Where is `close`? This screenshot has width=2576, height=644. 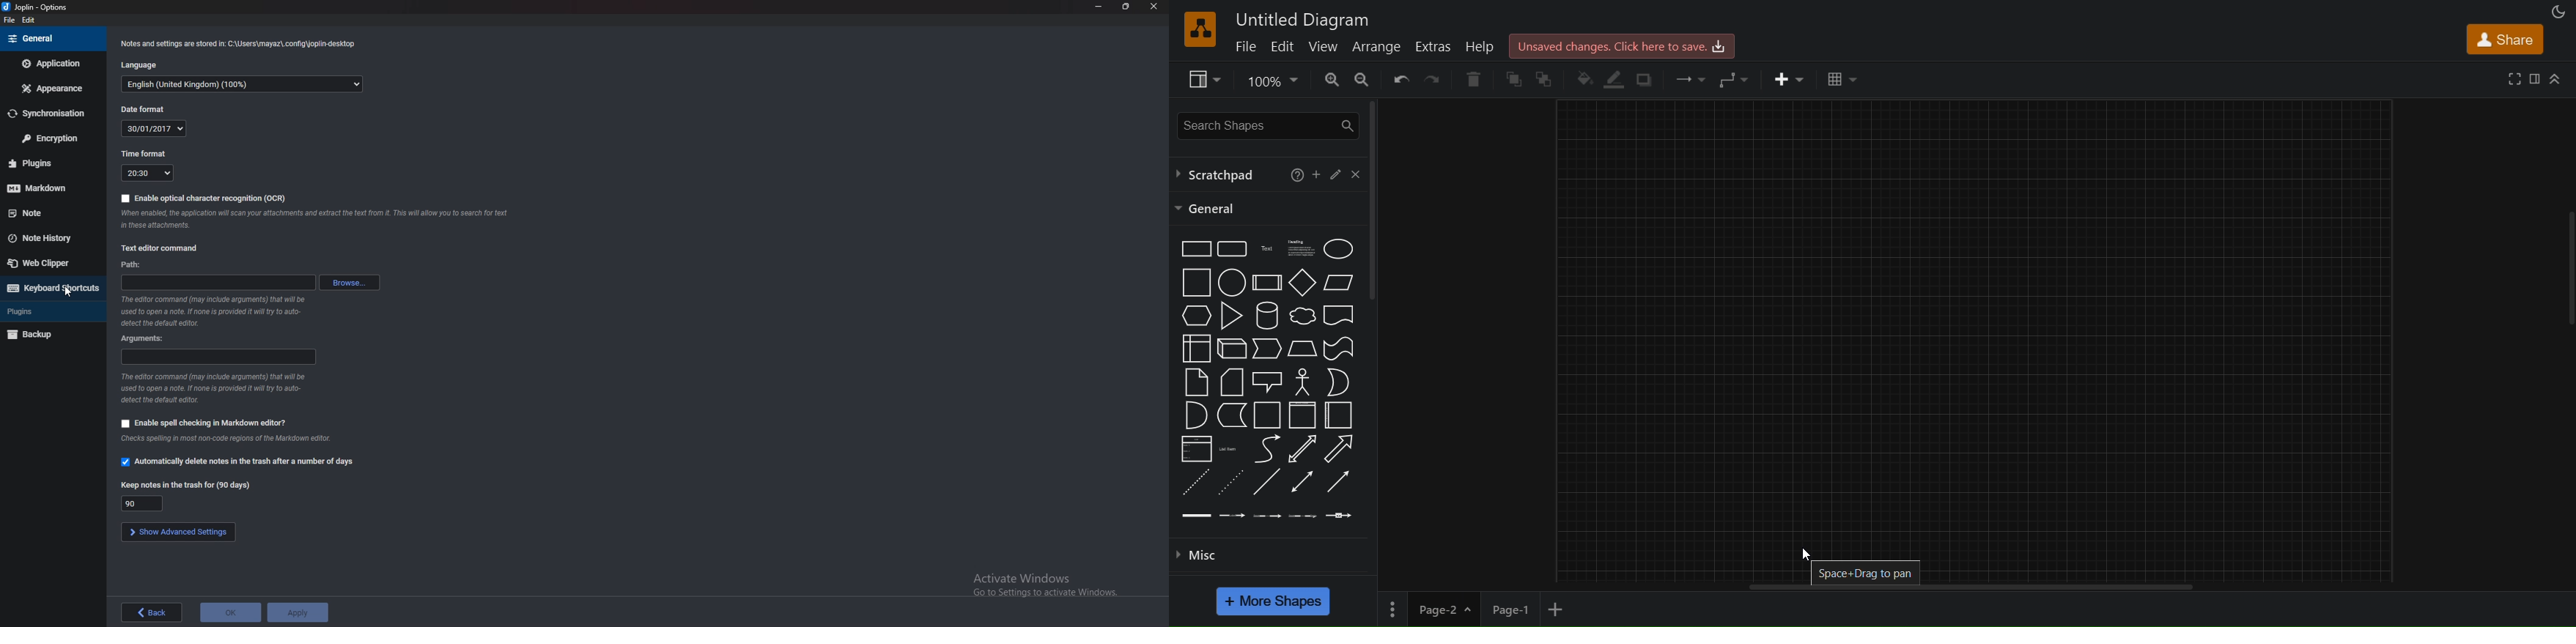
close is located at coordinates (1155, 5).